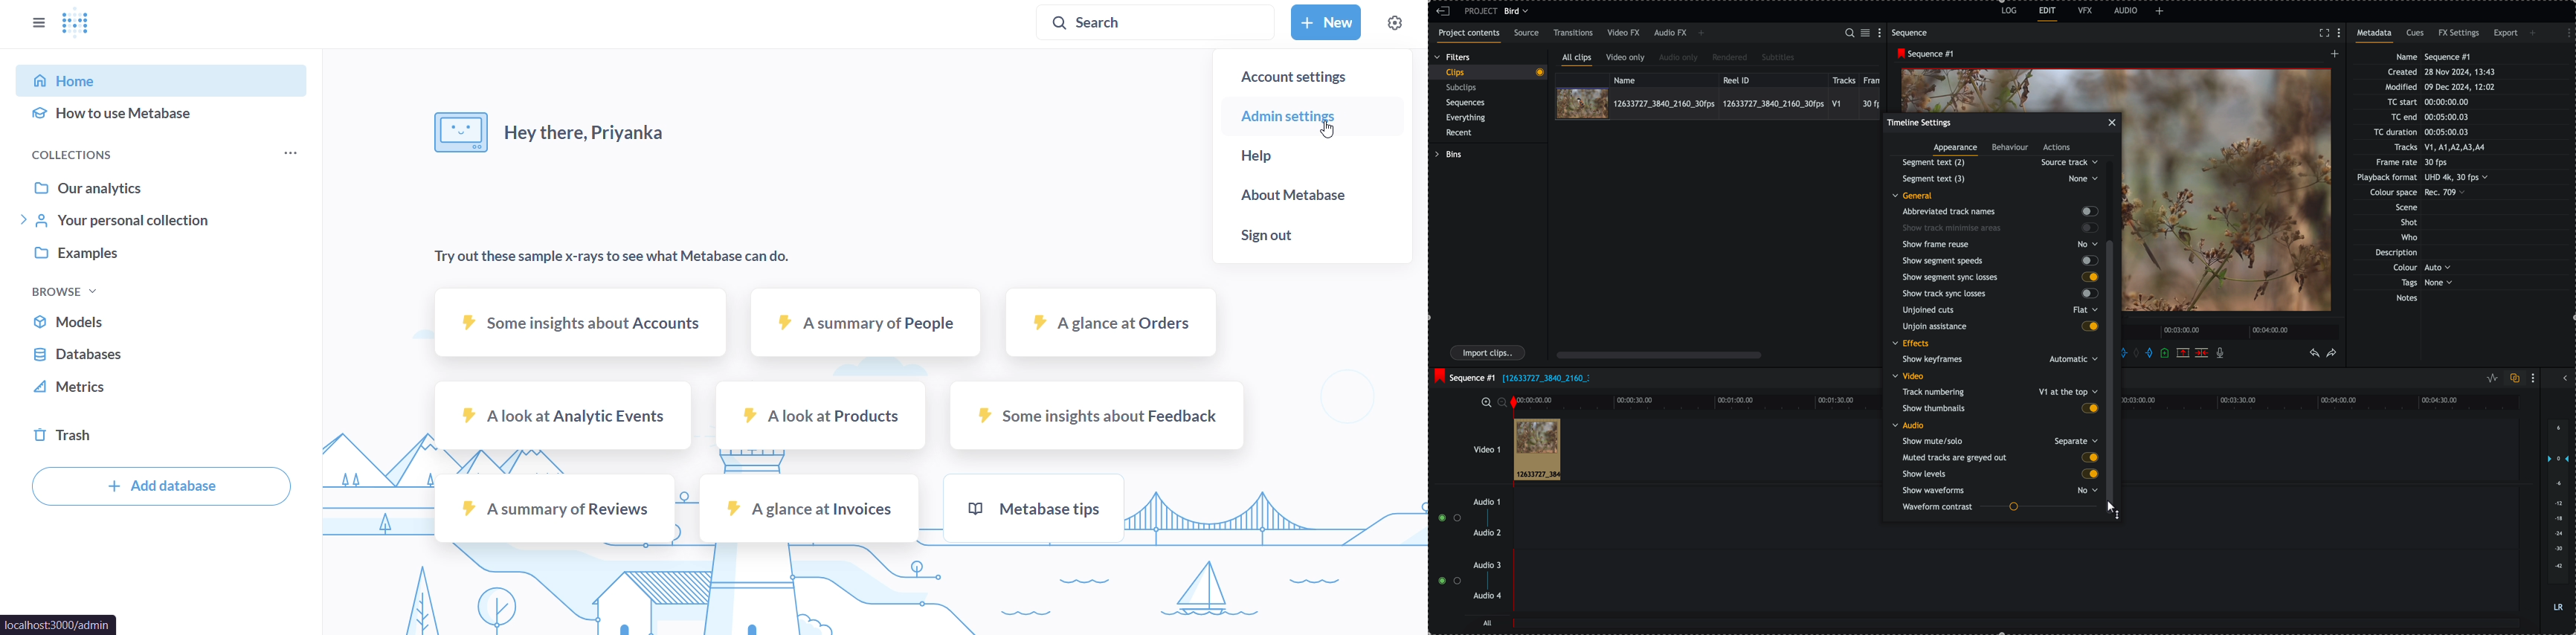 This screenshot has height=644, width=2576. I want to click on VFX, so click(2085, 10).